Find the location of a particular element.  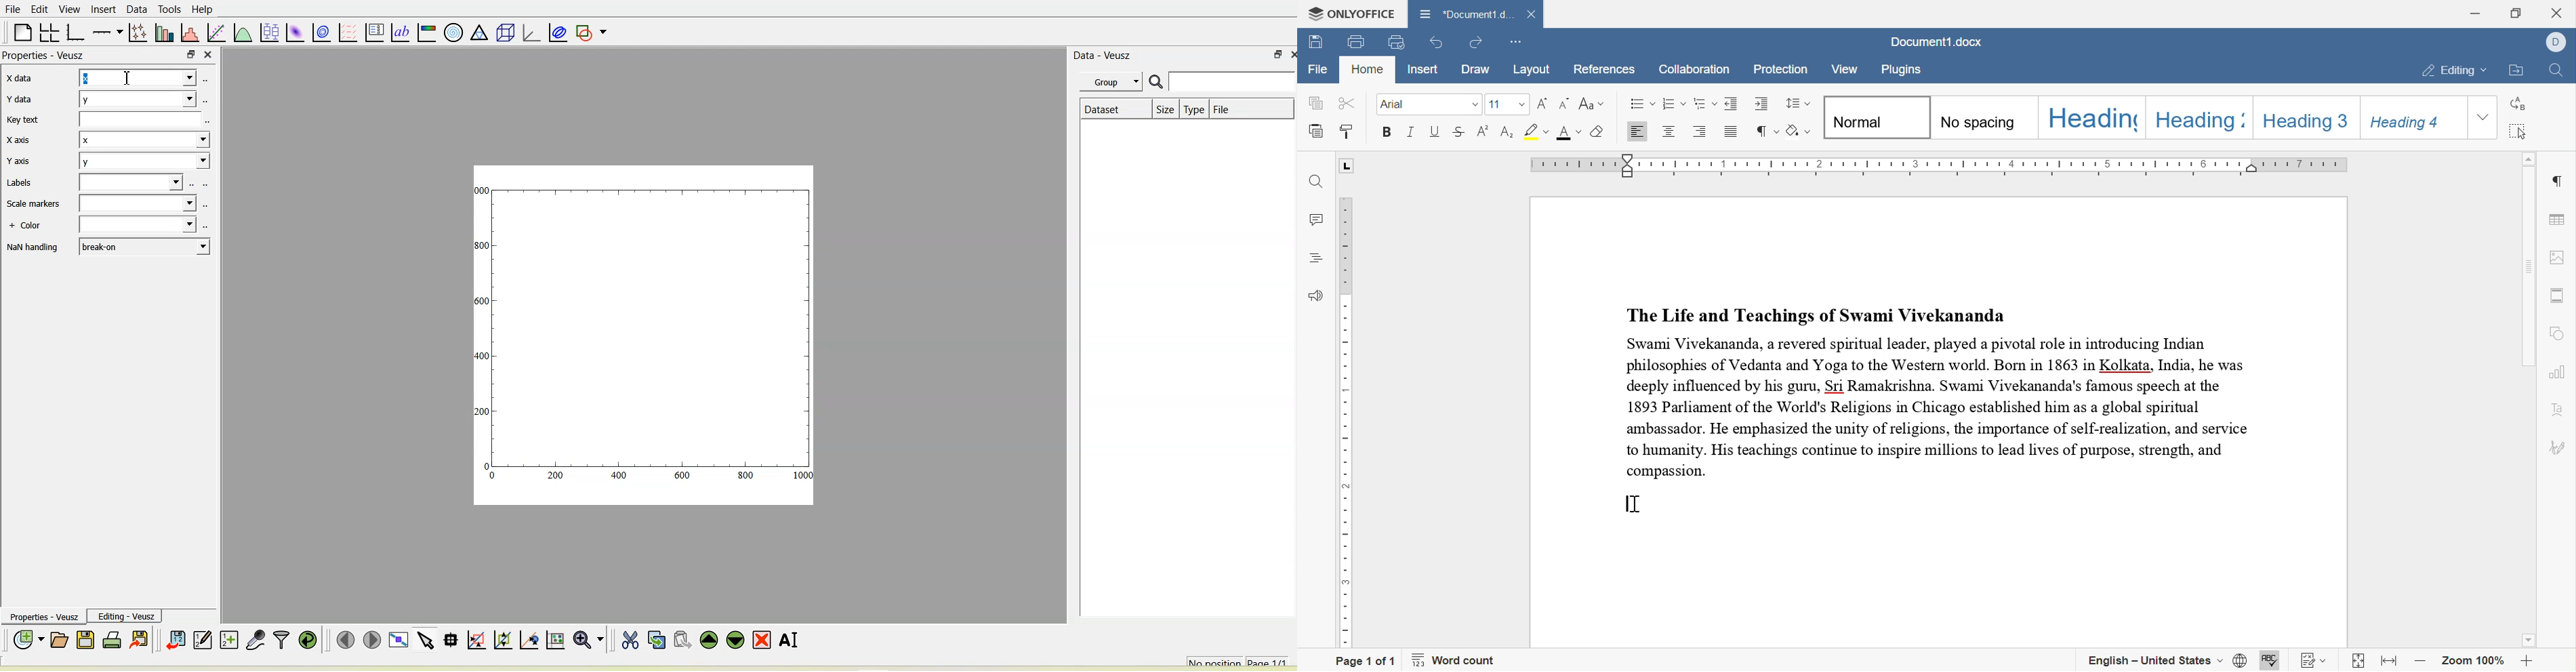

drop down is located at coordinates (1523, 105).